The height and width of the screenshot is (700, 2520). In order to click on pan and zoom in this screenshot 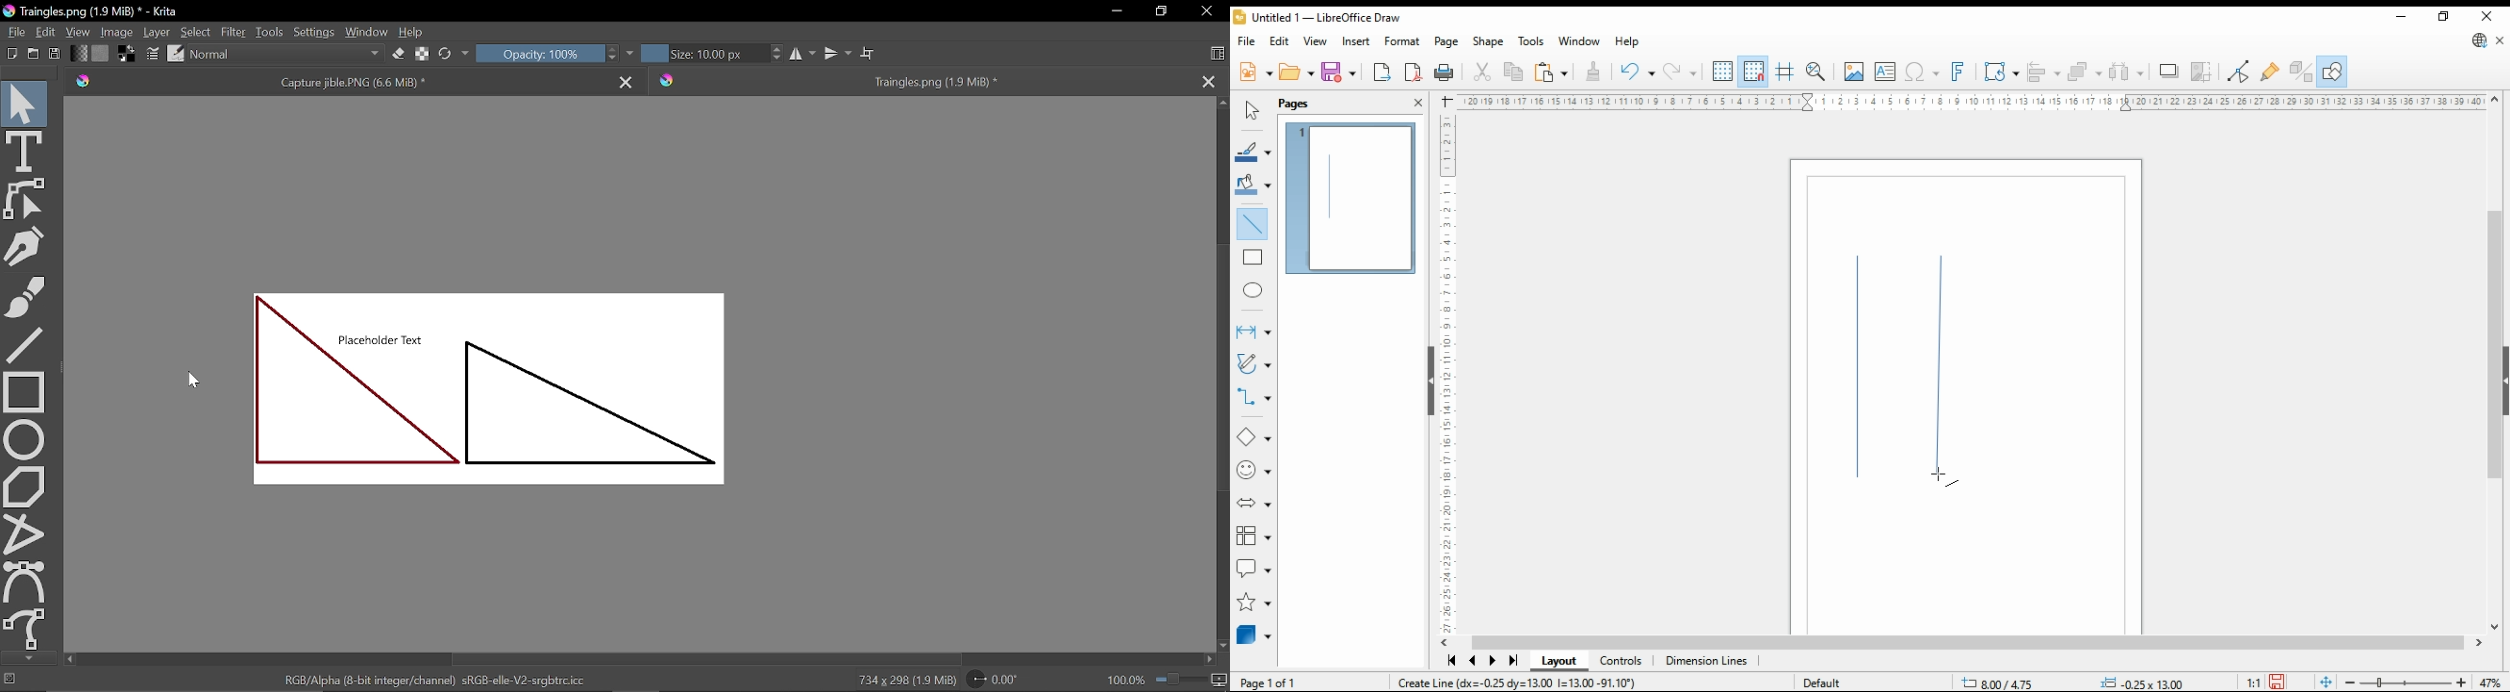, I will do `click(1816, 72)`.